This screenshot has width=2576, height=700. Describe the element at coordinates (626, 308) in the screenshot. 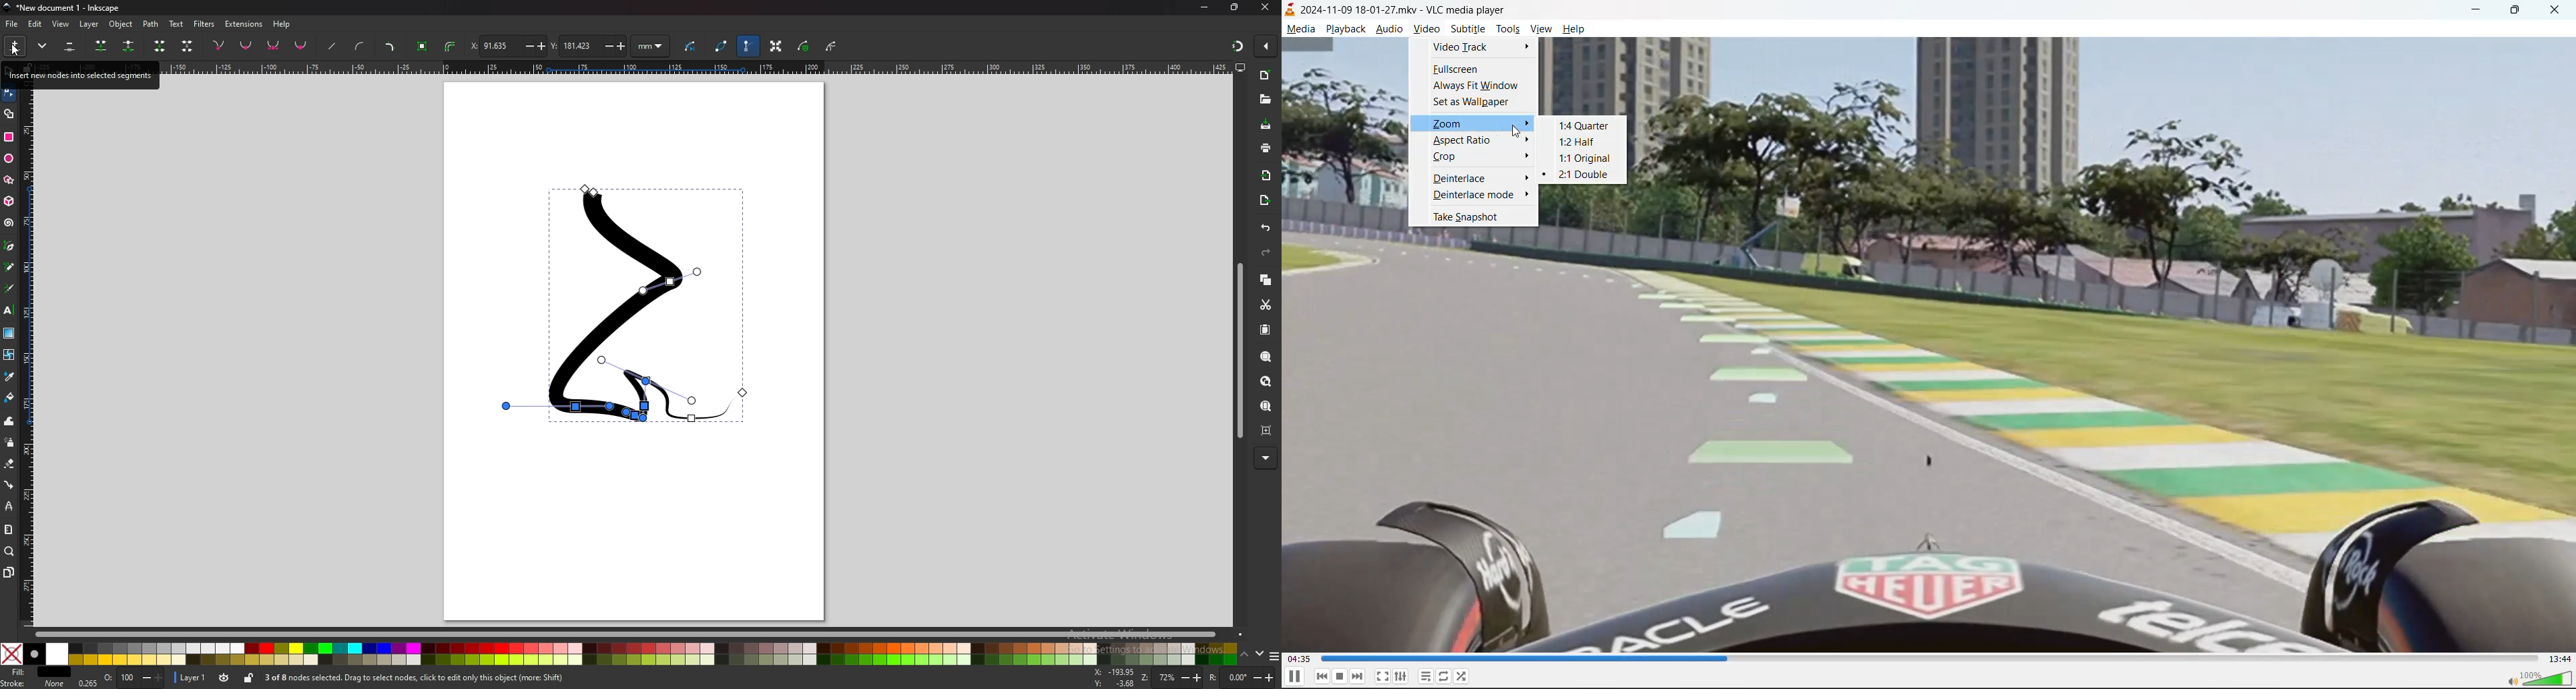

I see `drawing` at that location.